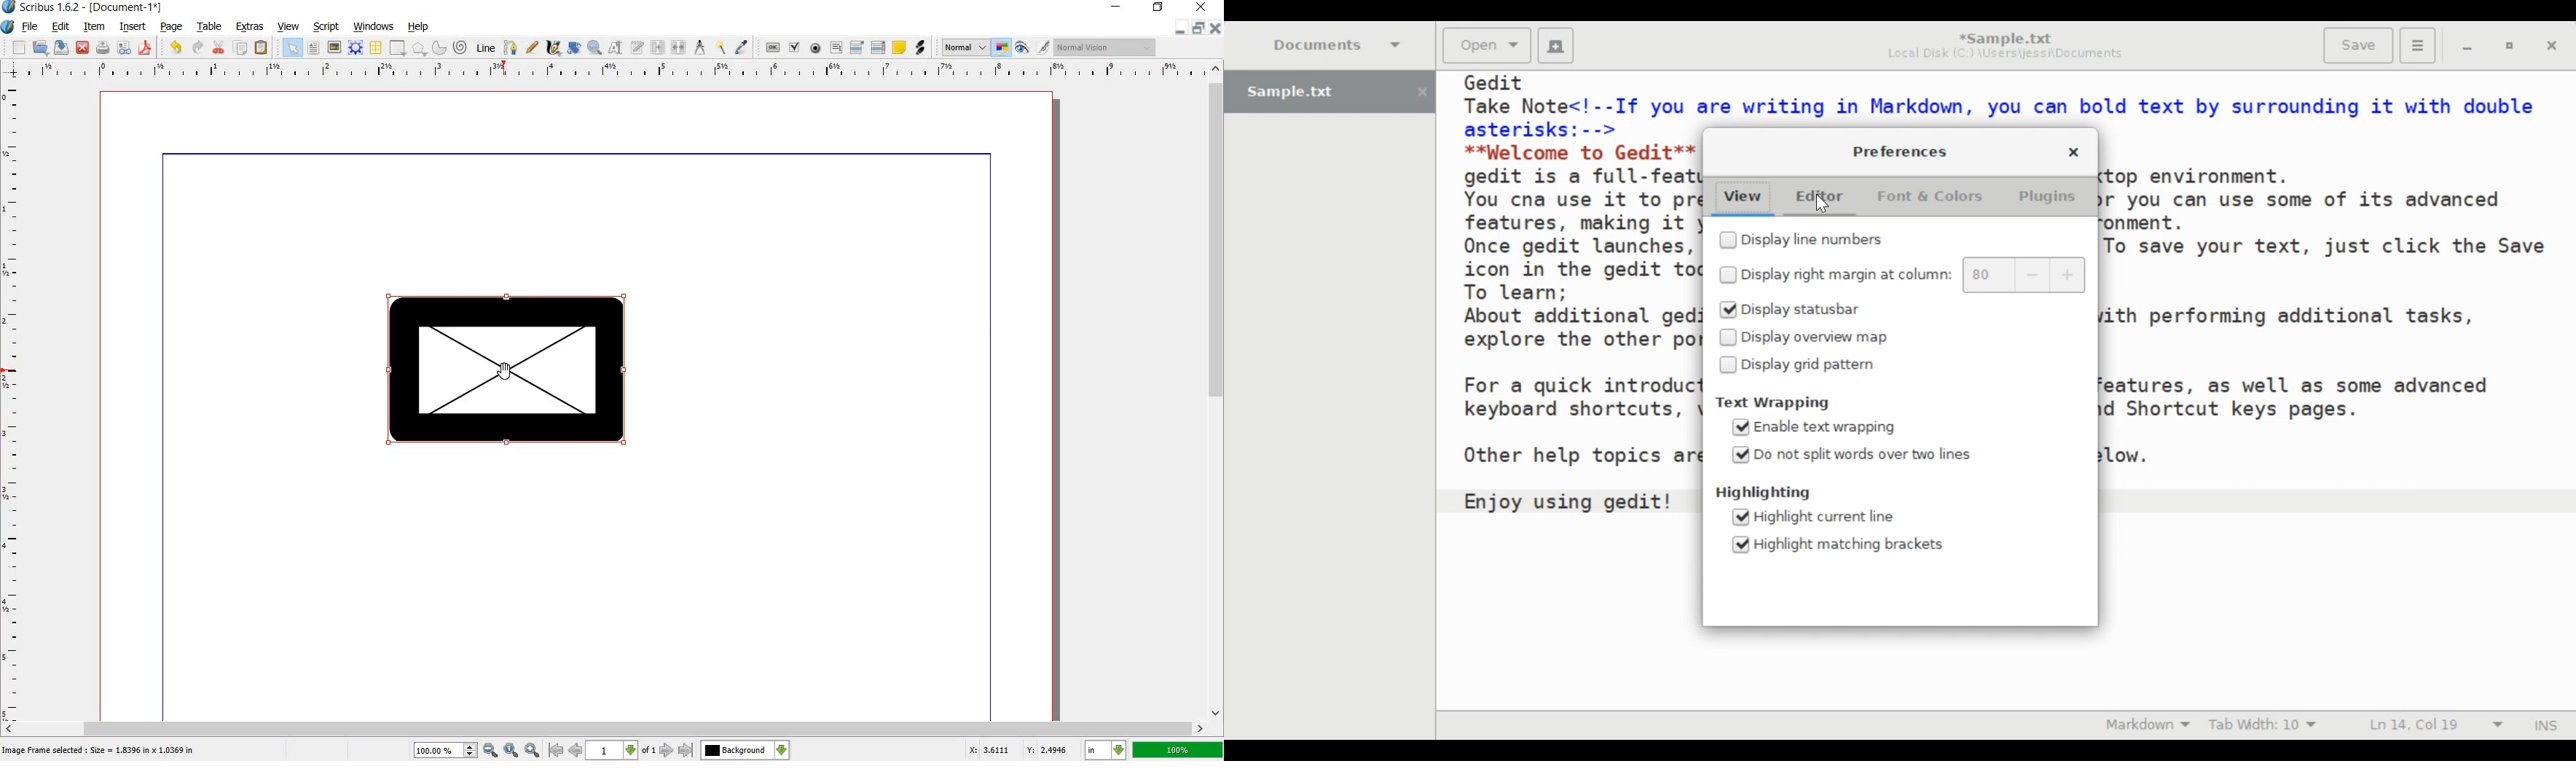 The height and width of the screenshot is (784, 2576). I want to click on open, so click(40, 48).